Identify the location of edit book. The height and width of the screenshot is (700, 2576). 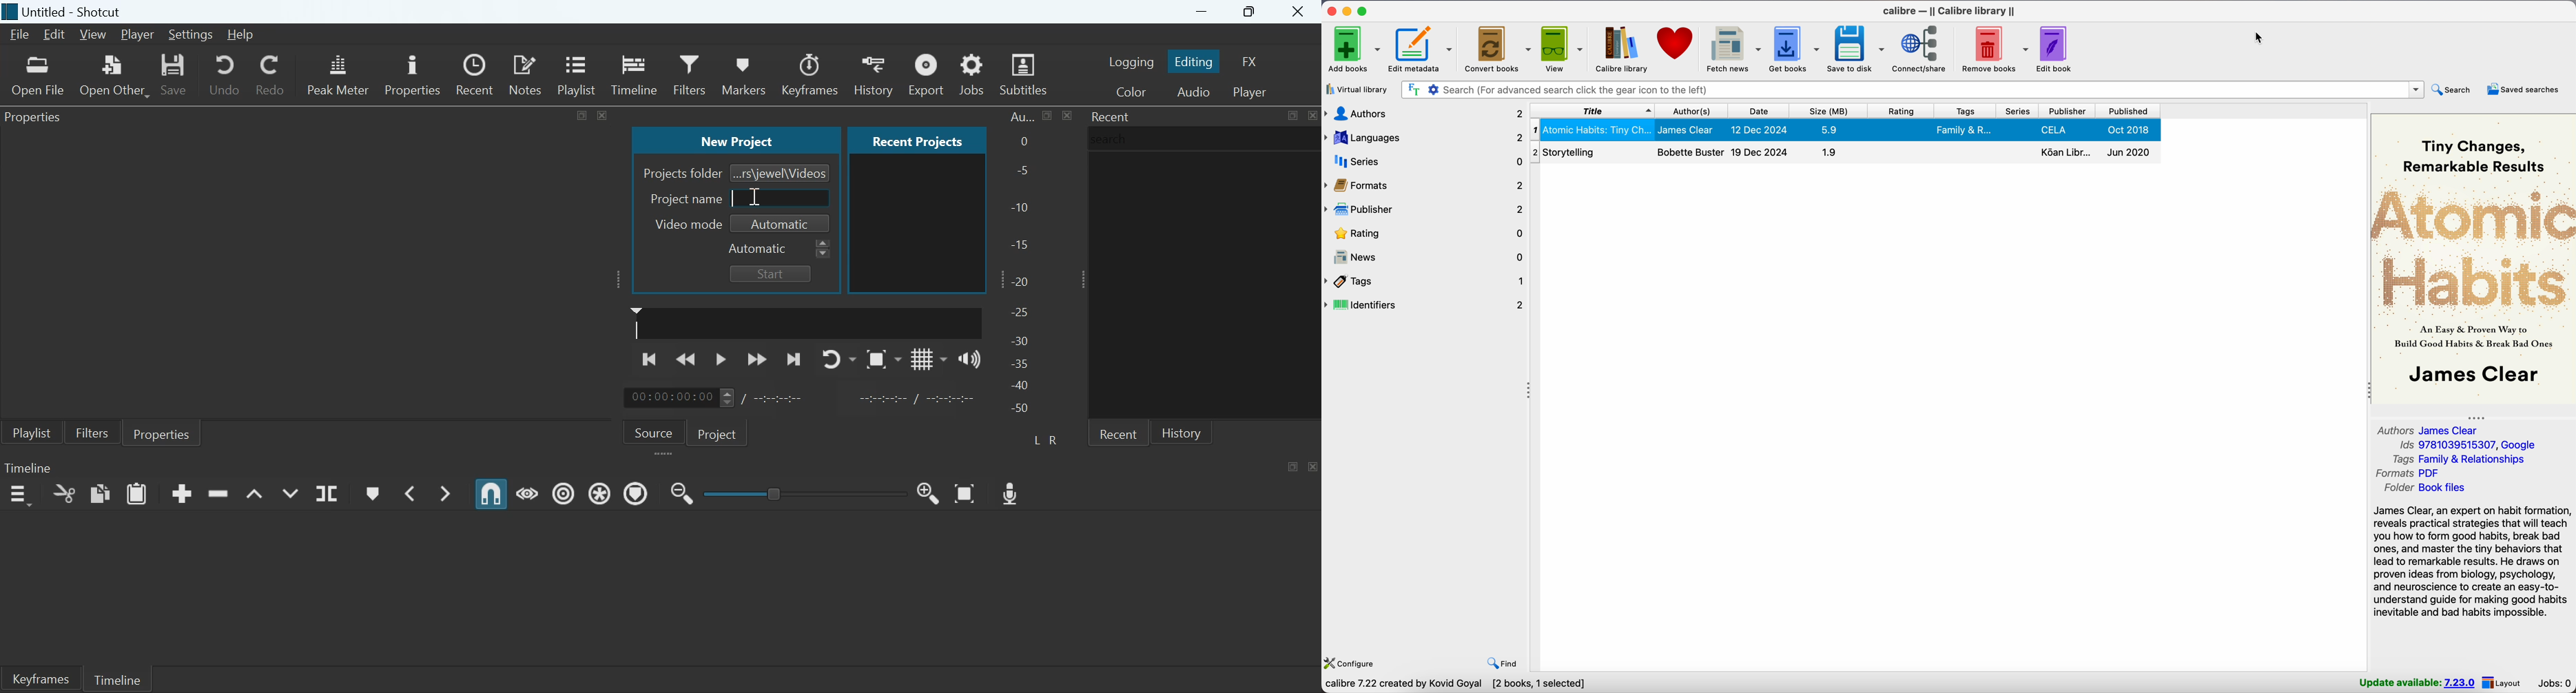
(2057, 50).